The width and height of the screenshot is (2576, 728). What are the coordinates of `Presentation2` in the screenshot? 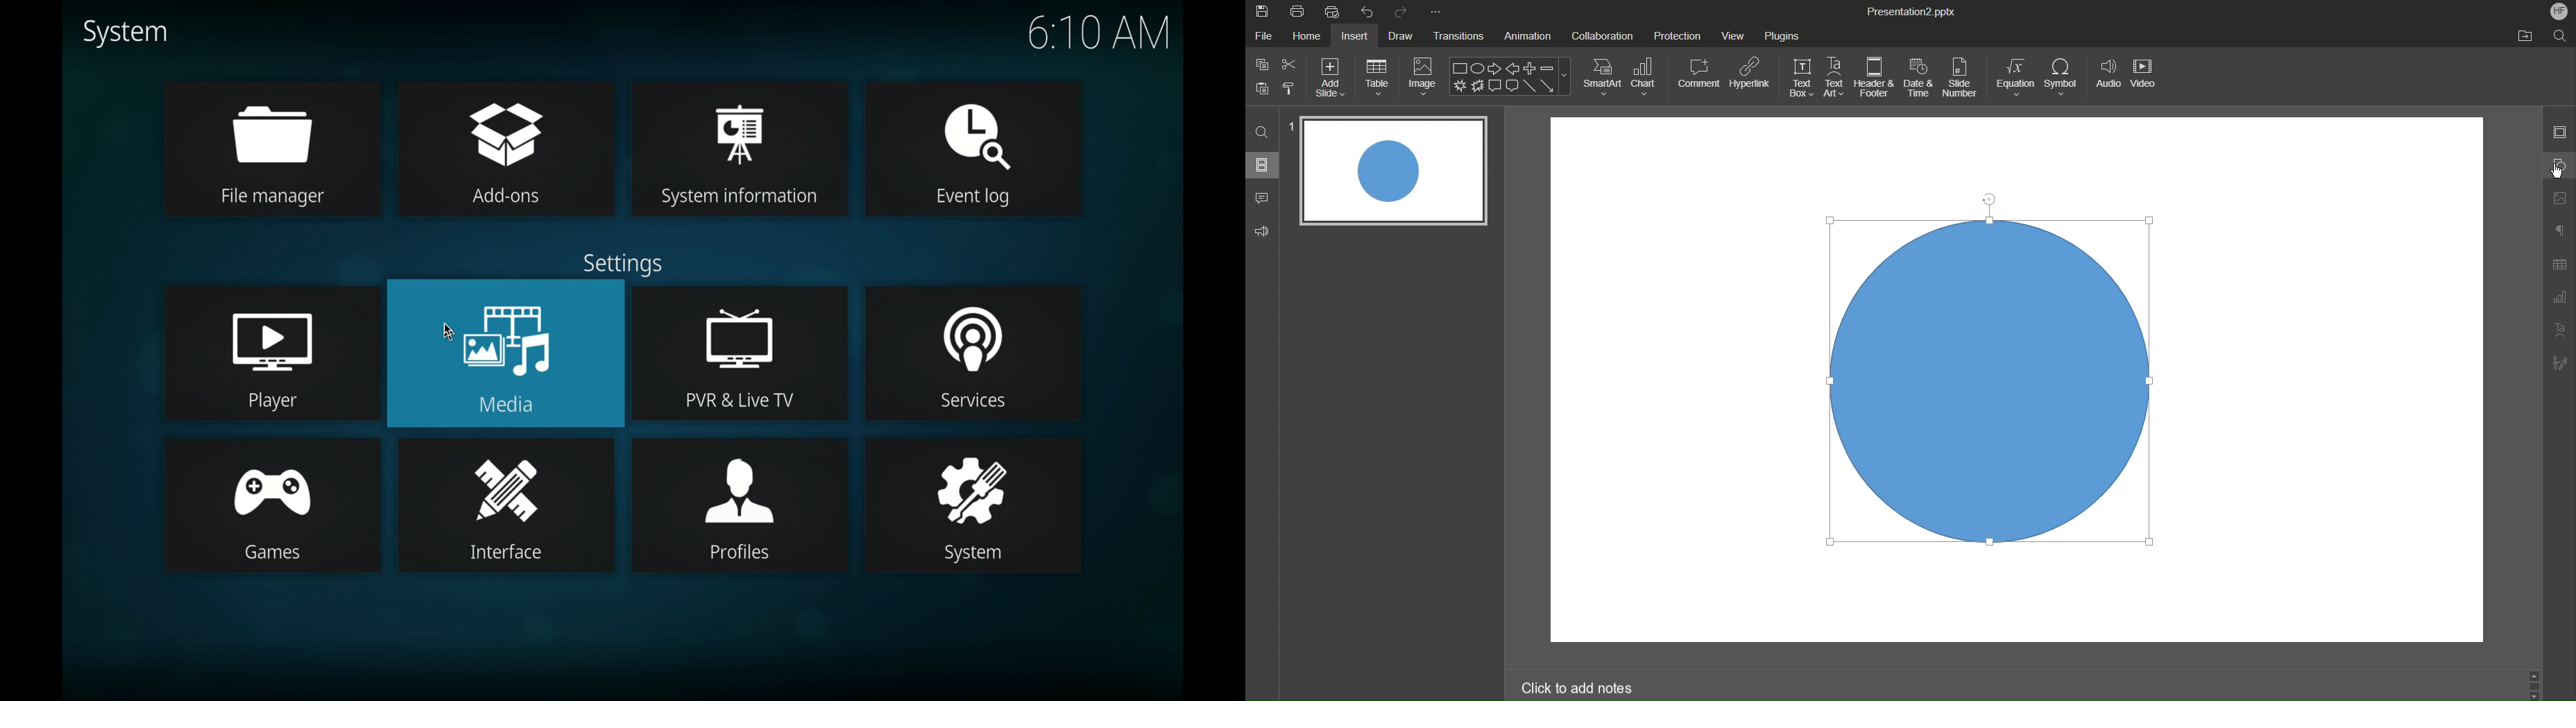 It's located at (1910, 13).